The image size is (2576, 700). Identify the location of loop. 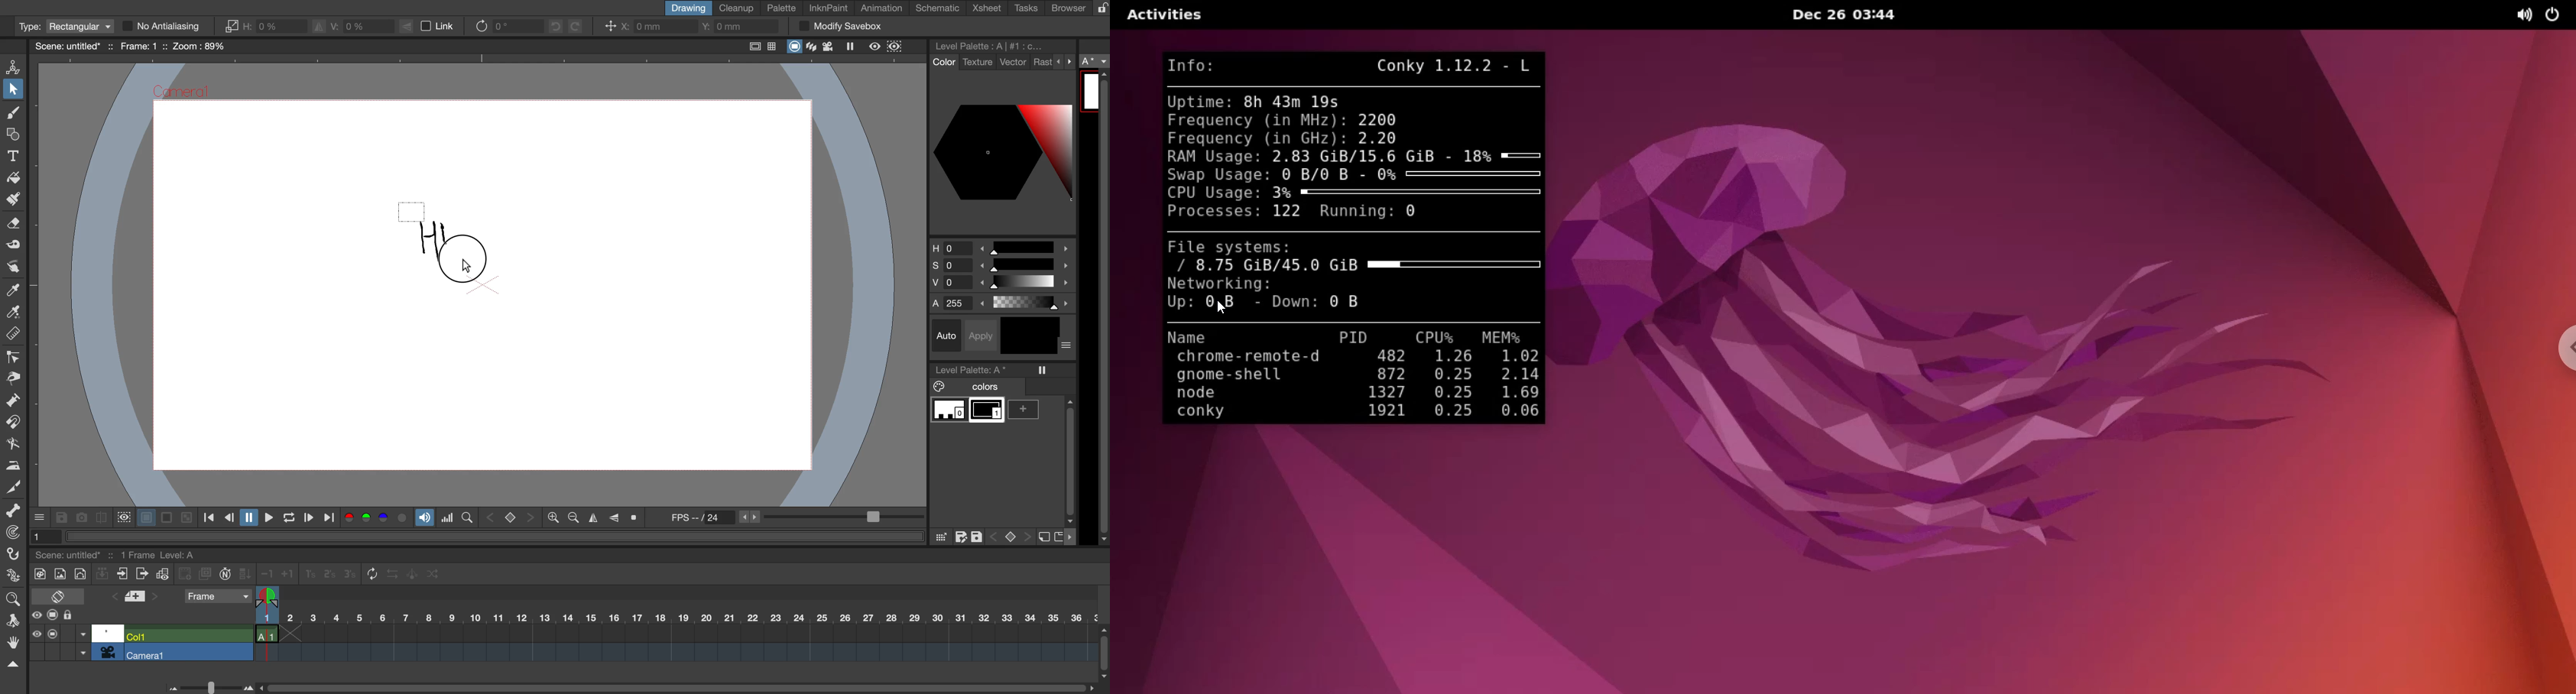
(285, 518).